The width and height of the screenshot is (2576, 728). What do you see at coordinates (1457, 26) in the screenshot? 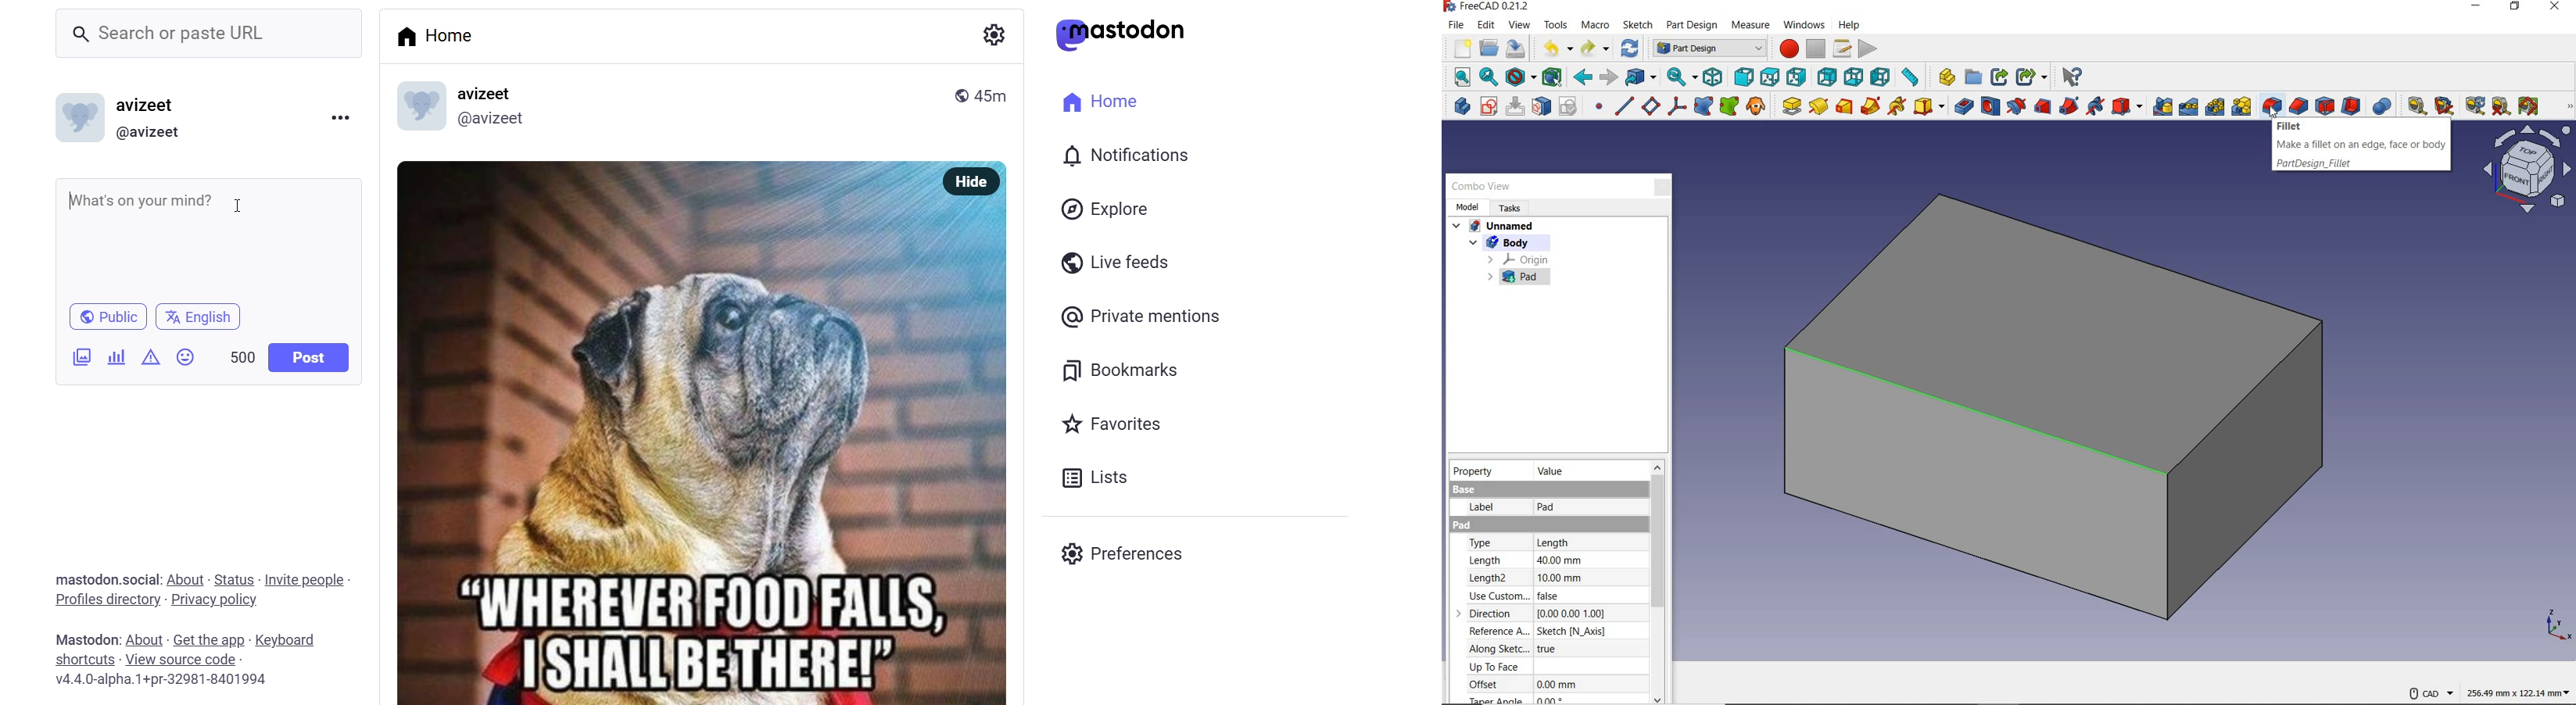
I see `file` at bounding box center [1457, 26].